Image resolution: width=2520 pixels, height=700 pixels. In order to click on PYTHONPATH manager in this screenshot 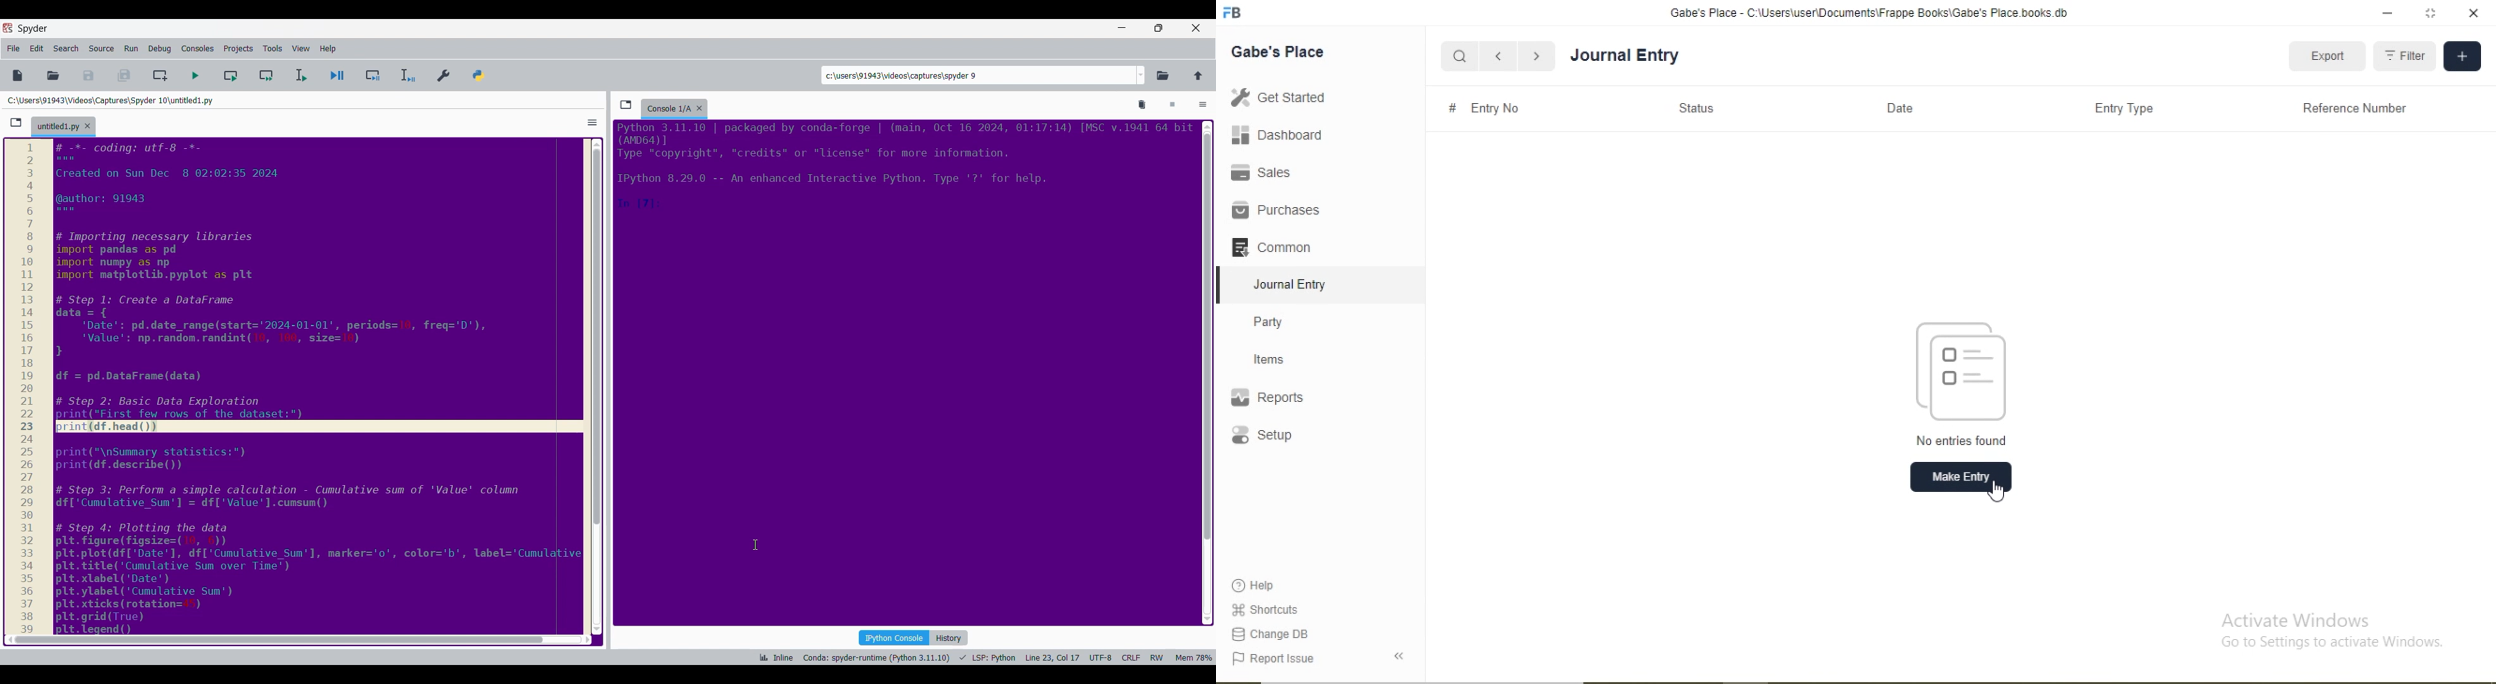, I will do `click(481, 73)`.